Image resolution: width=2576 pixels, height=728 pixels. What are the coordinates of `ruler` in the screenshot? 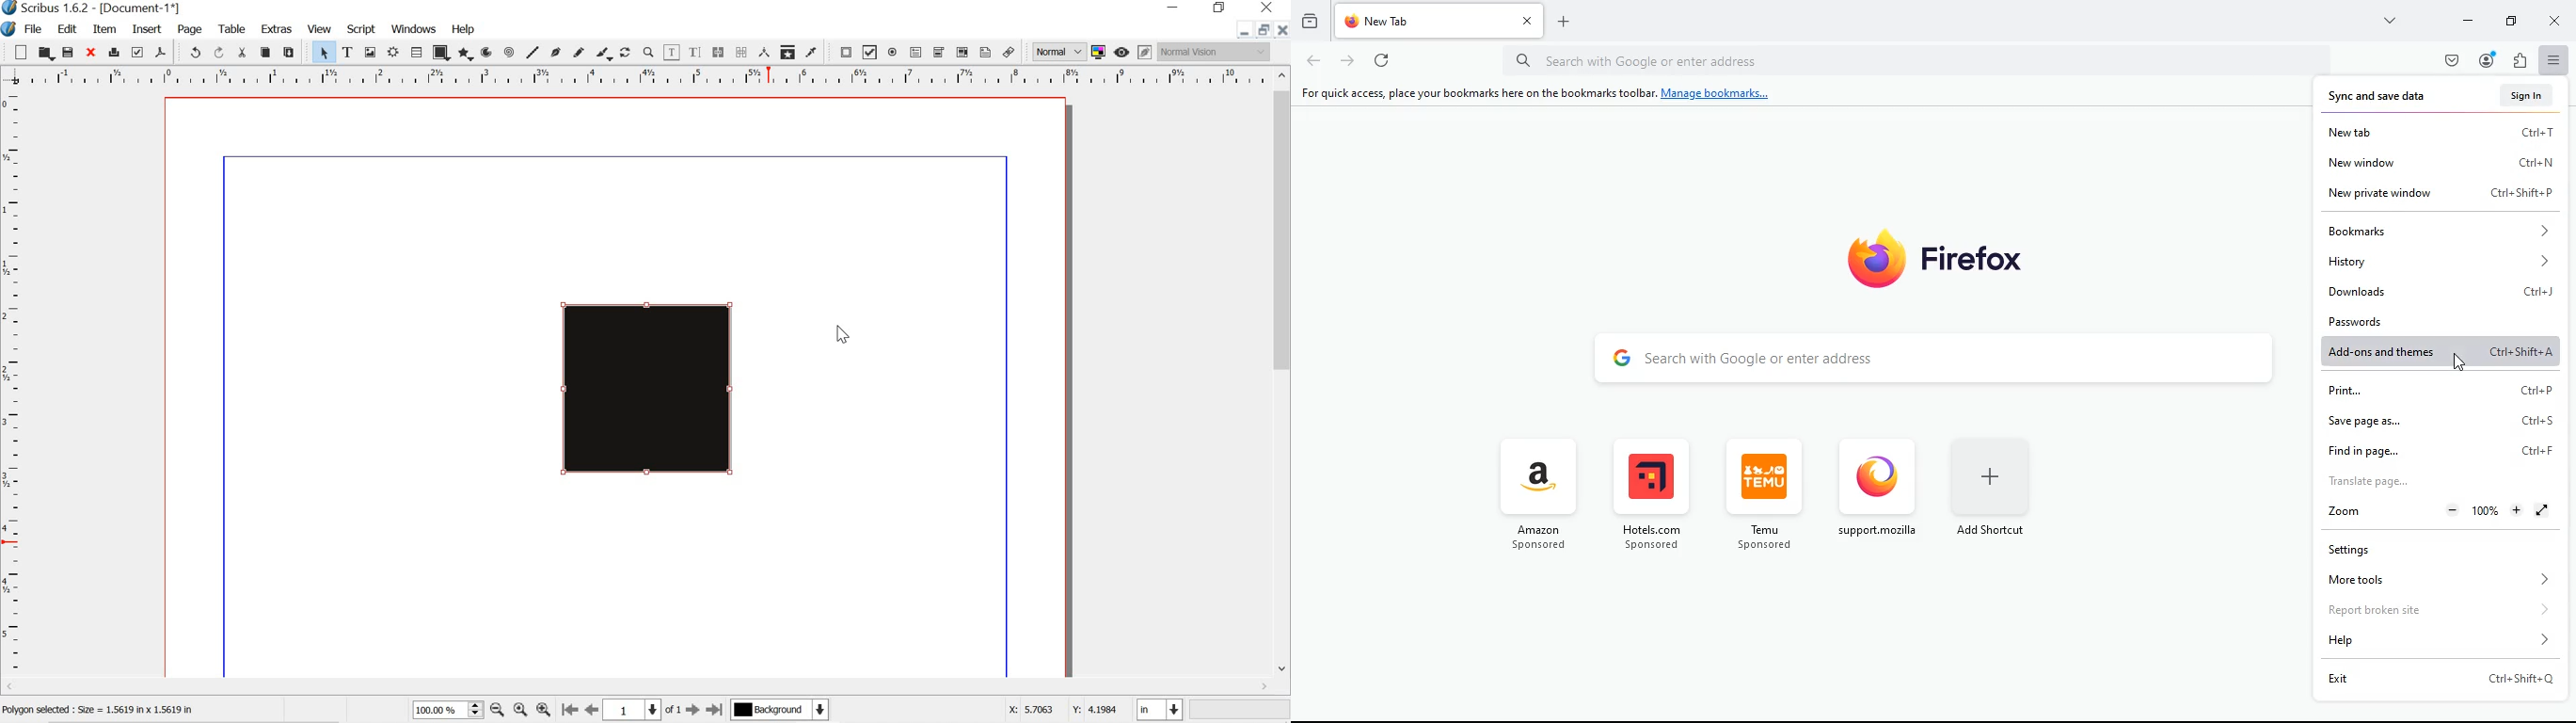 It's located at (635, 76).